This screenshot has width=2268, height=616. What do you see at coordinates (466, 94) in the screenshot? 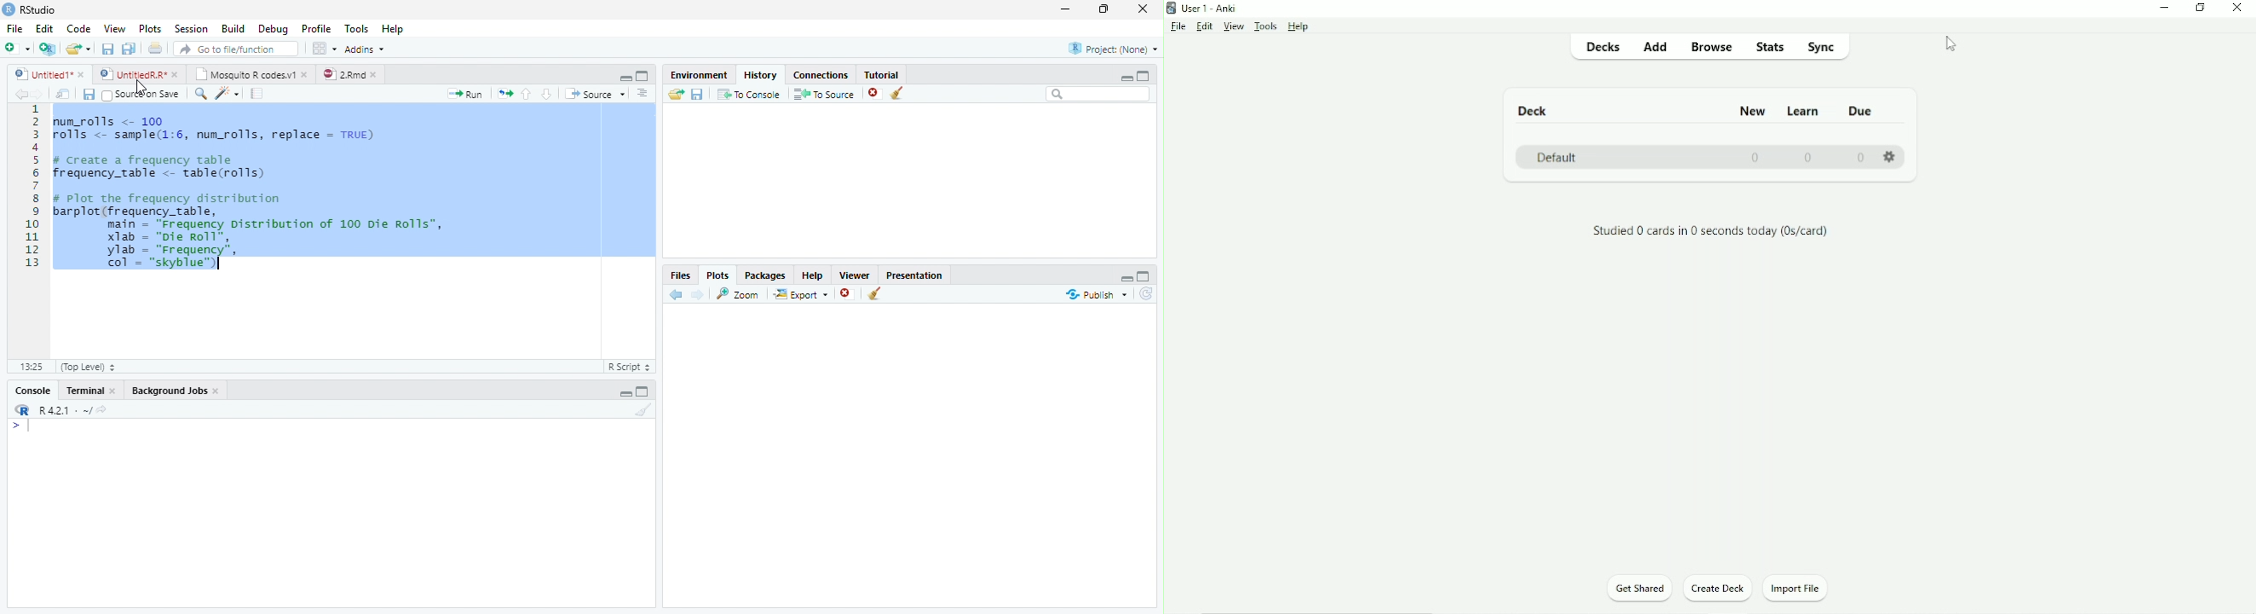
I see `Run` at bounding box center [466, 94].